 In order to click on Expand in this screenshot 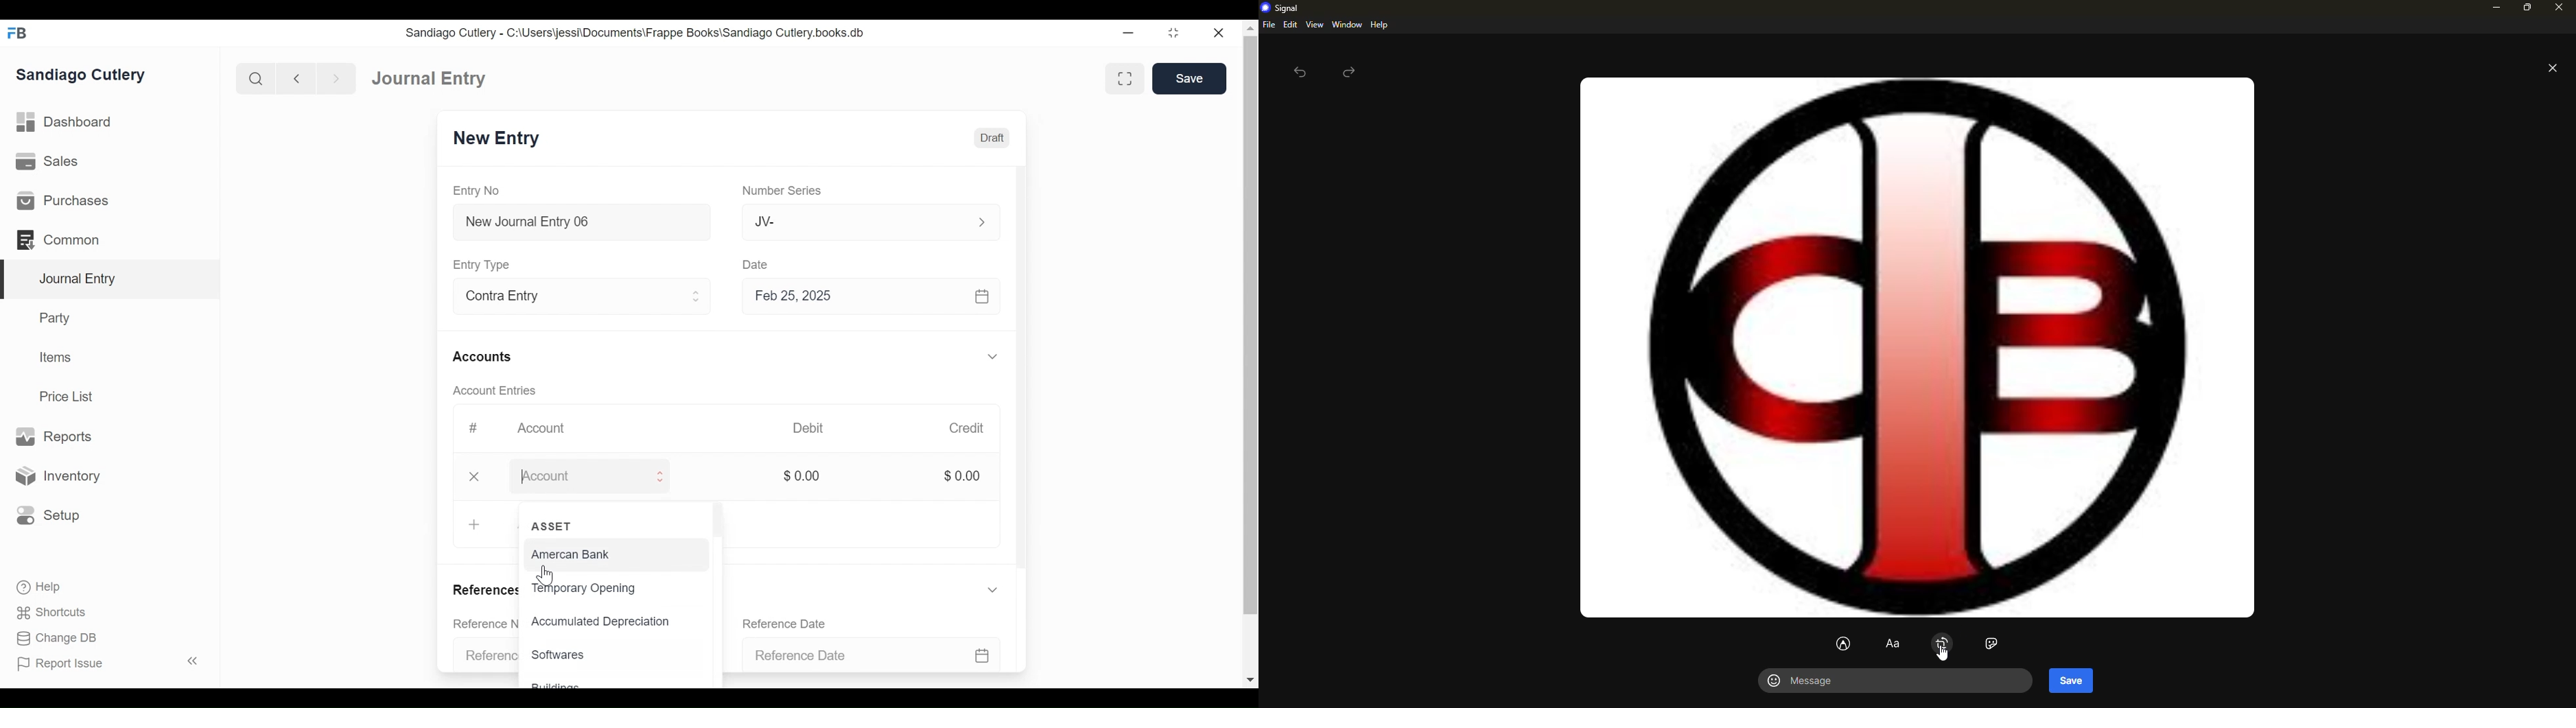, I will do `click(665, 477)`.